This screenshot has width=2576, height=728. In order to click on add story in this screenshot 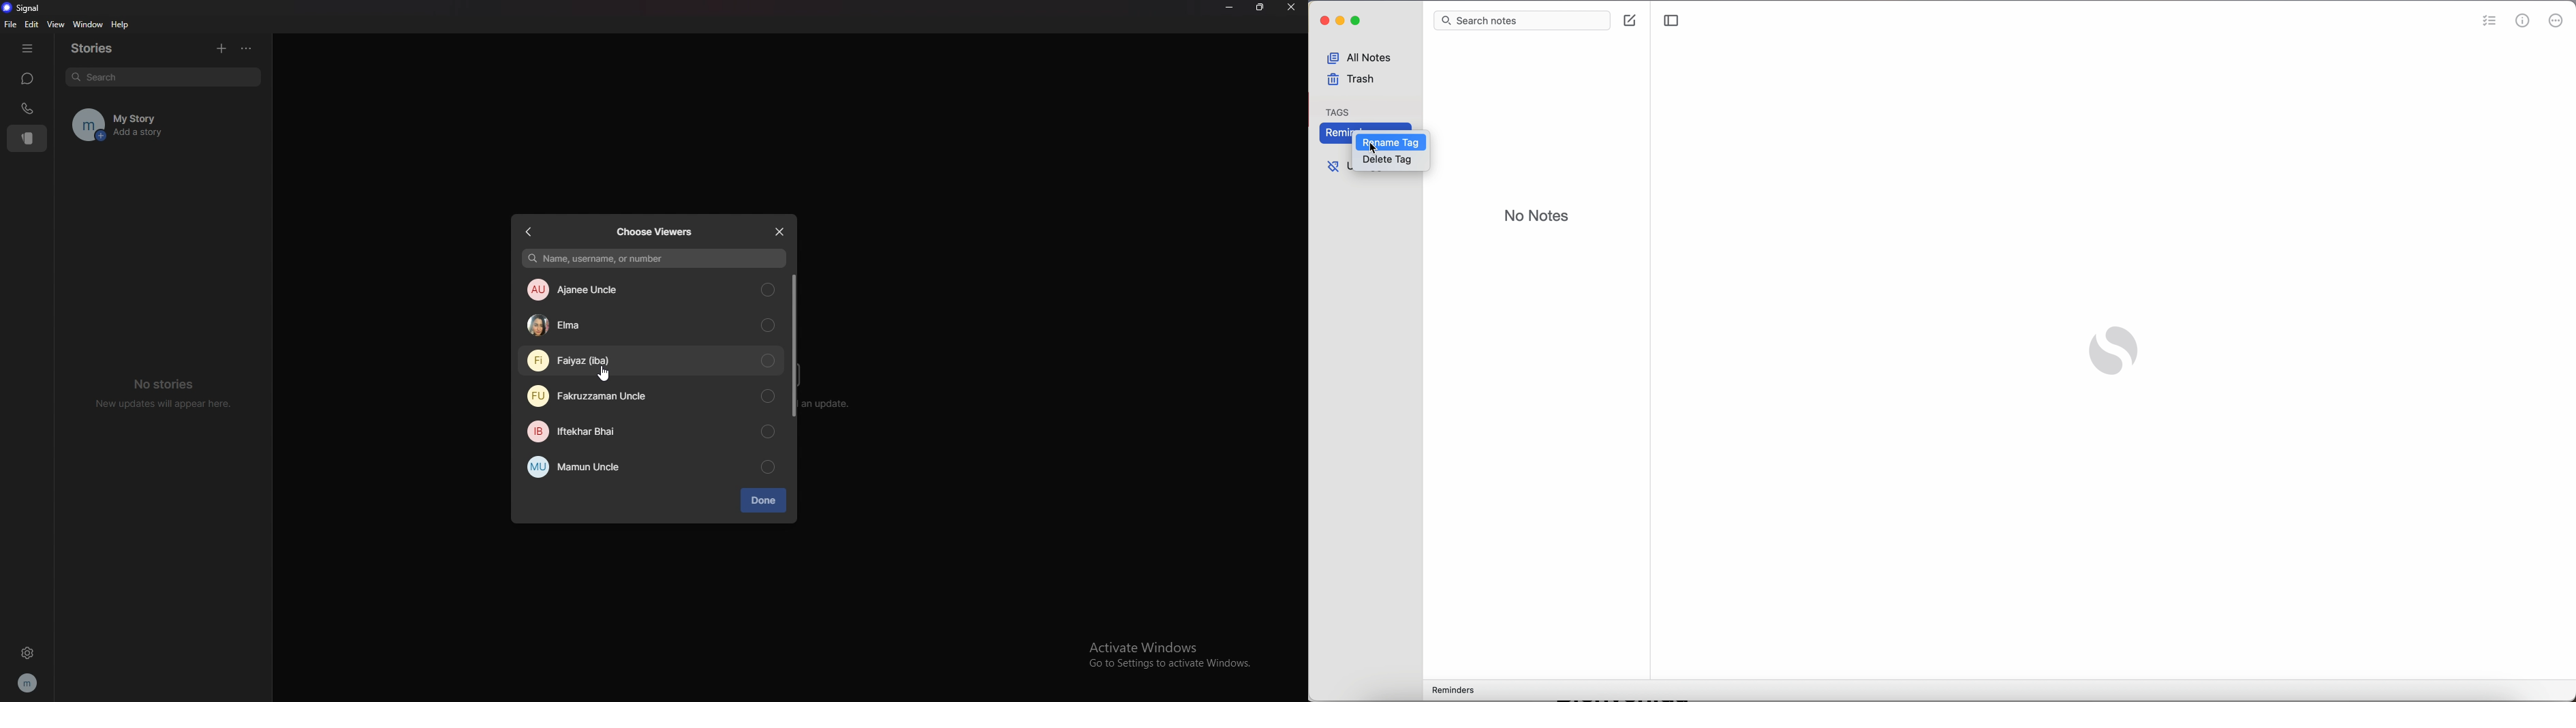, I will do `click(218, 46)`.